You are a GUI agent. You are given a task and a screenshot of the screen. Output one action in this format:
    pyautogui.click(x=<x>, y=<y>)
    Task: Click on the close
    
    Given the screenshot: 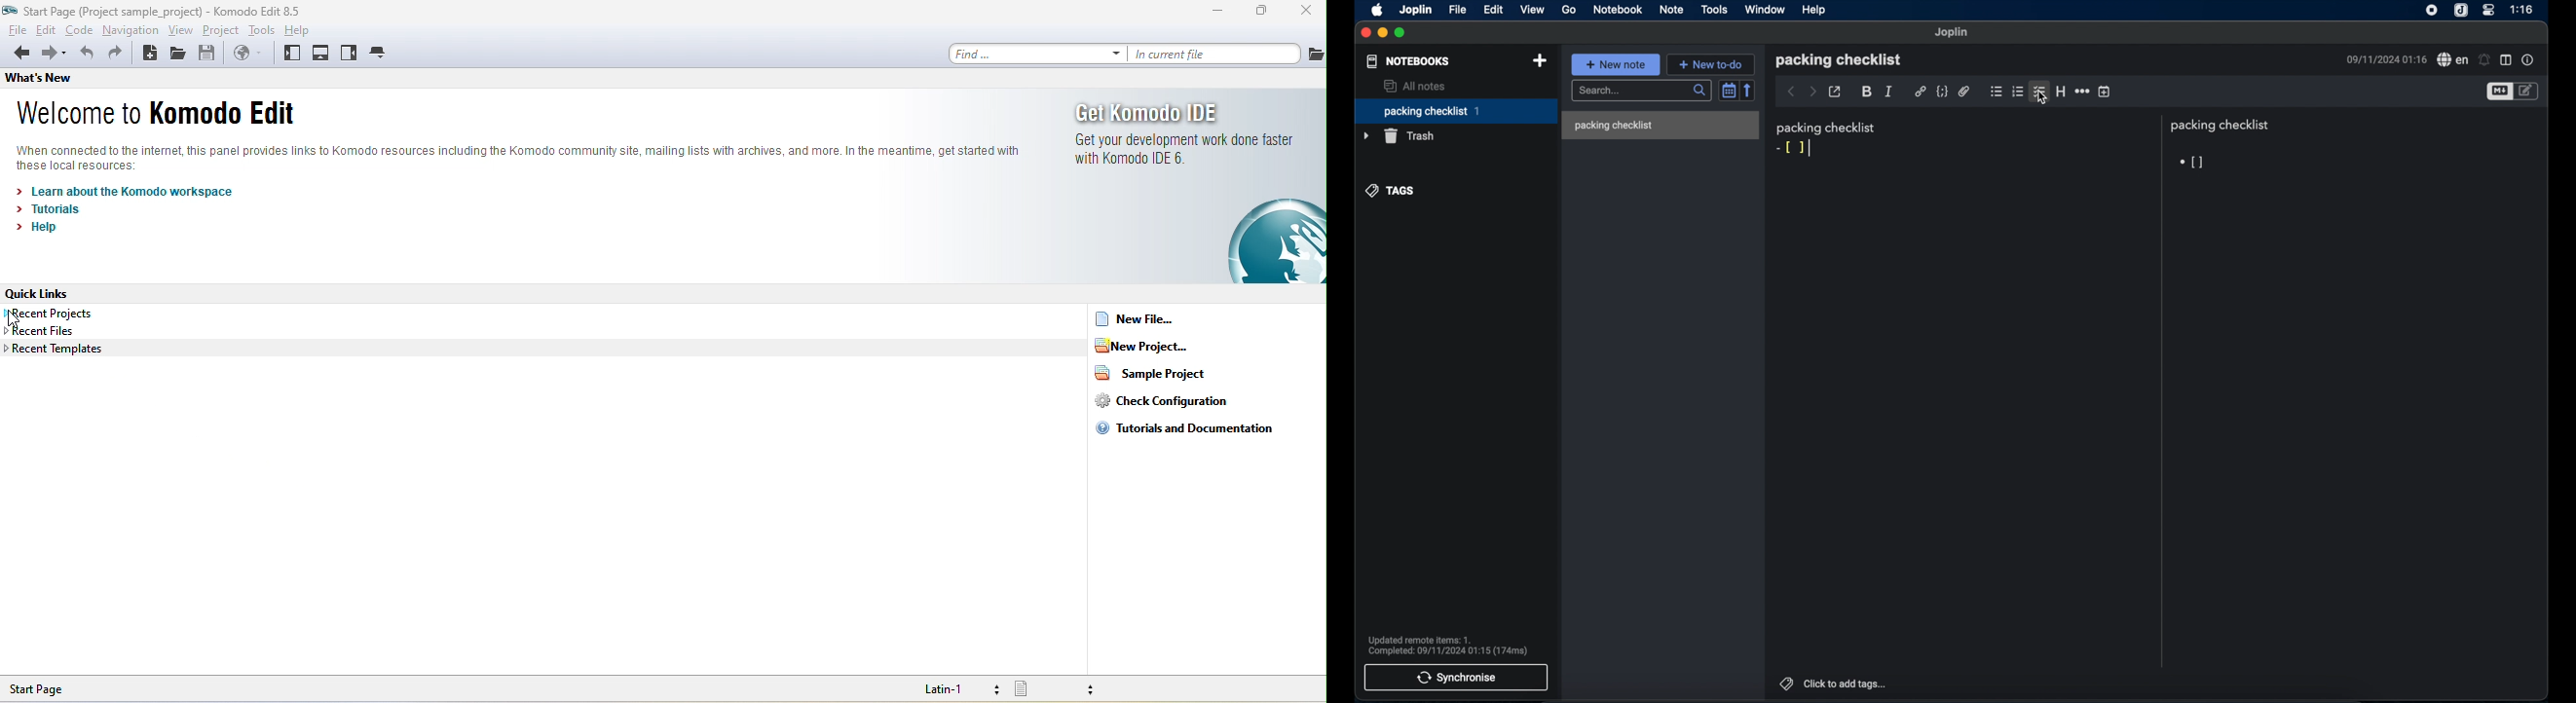 What is the action you would take?
    pyautogui.click(x=1366, y=33)
    